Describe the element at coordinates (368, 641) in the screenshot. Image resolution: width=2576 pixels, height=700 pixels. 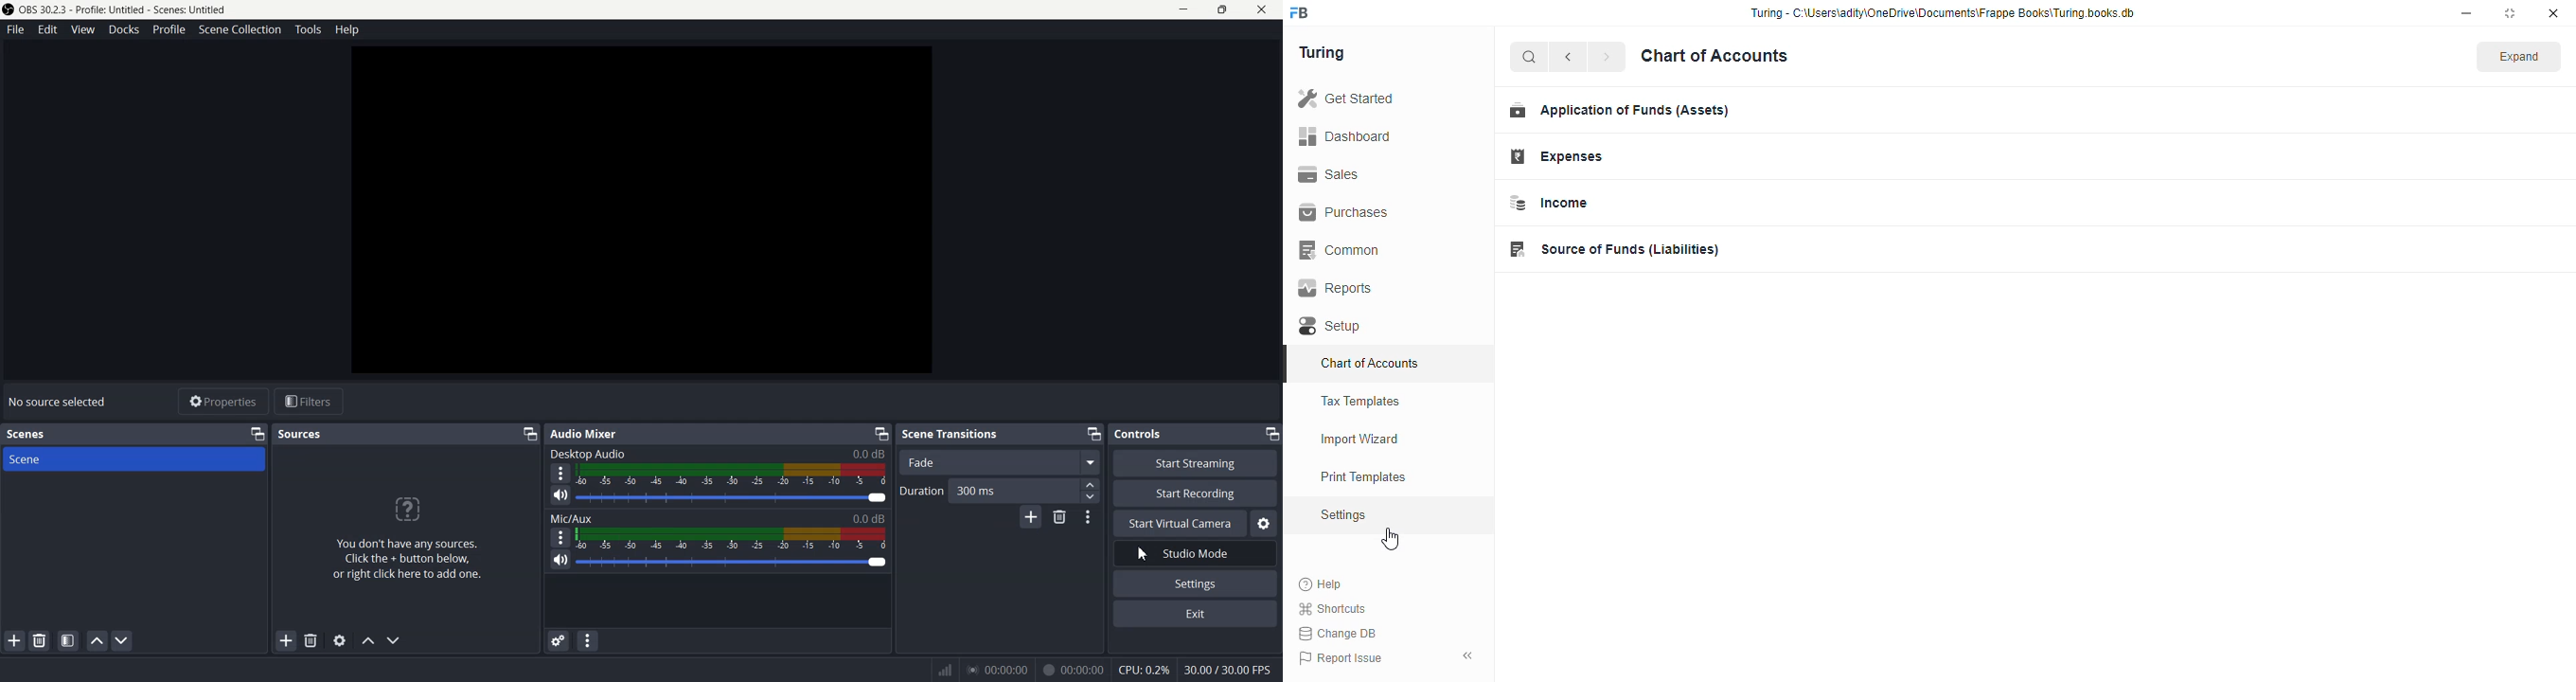
I see `Follow source up` at that location.